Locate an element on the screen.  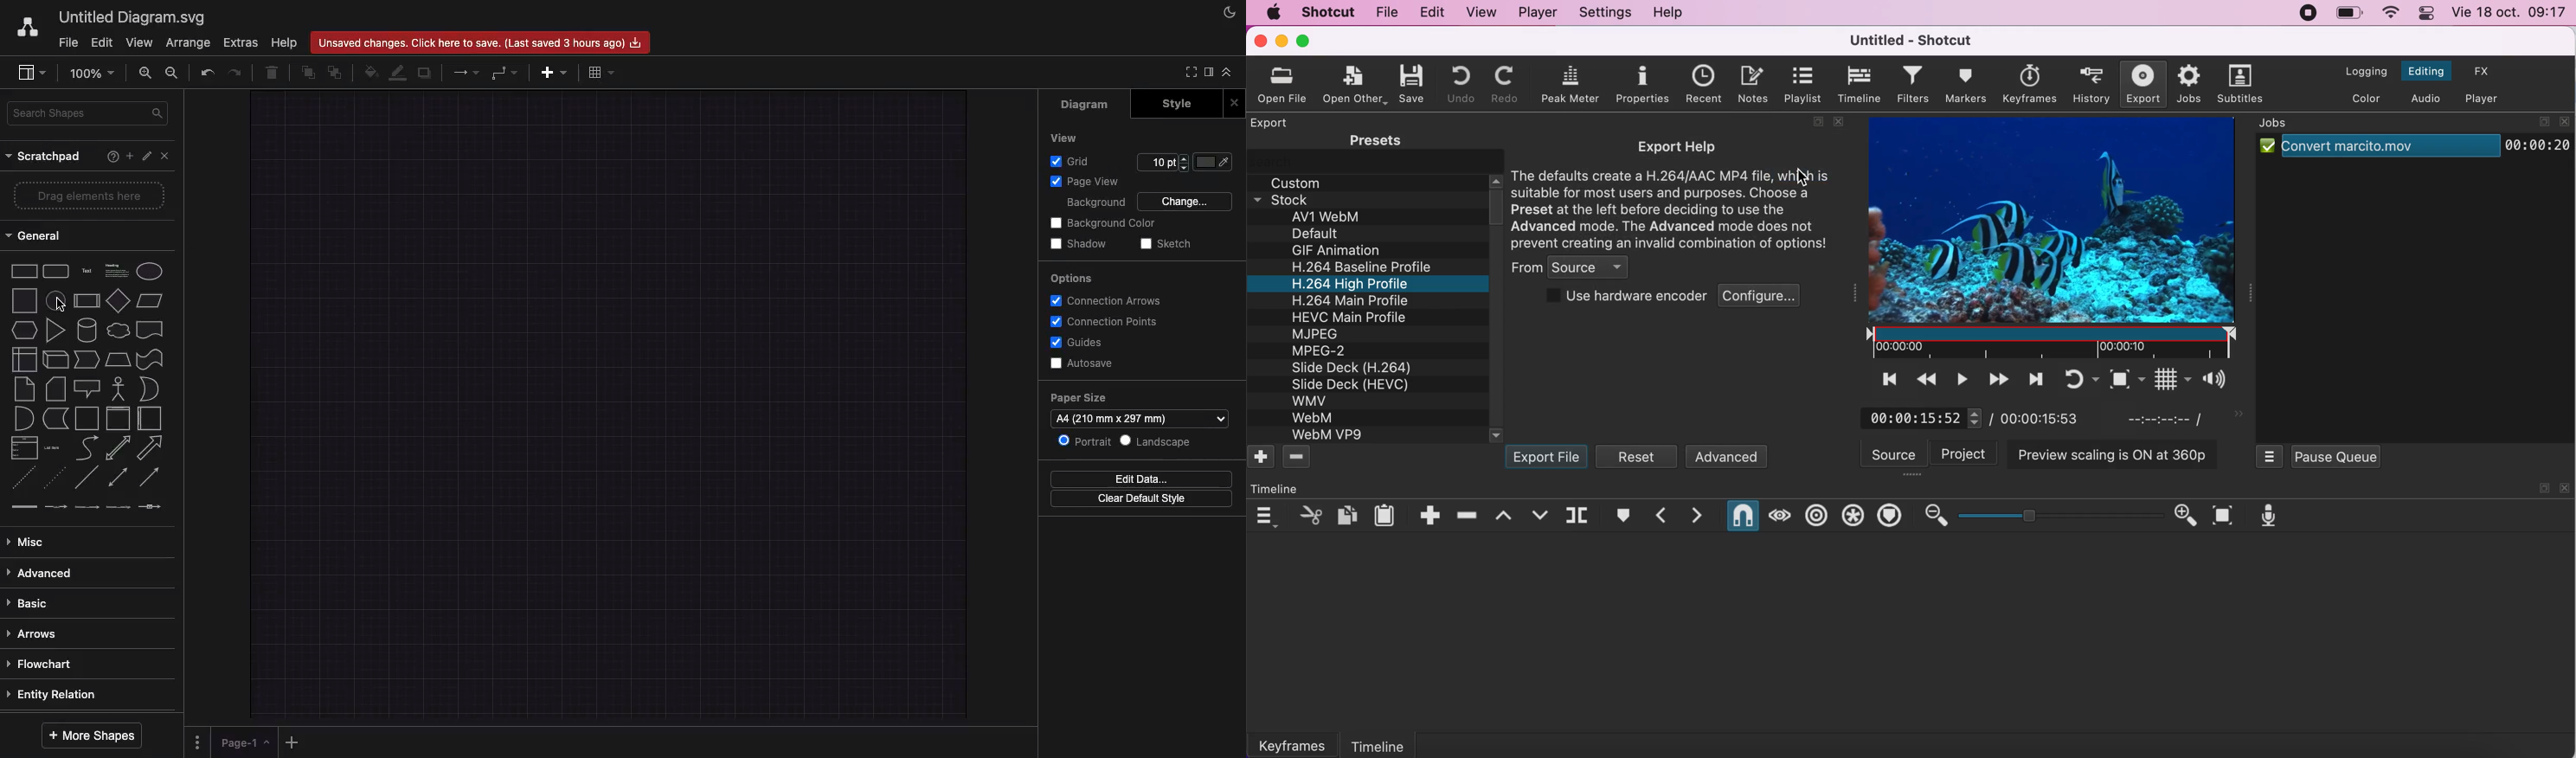
toggle play or pause is located at coordinates (1961, 380).